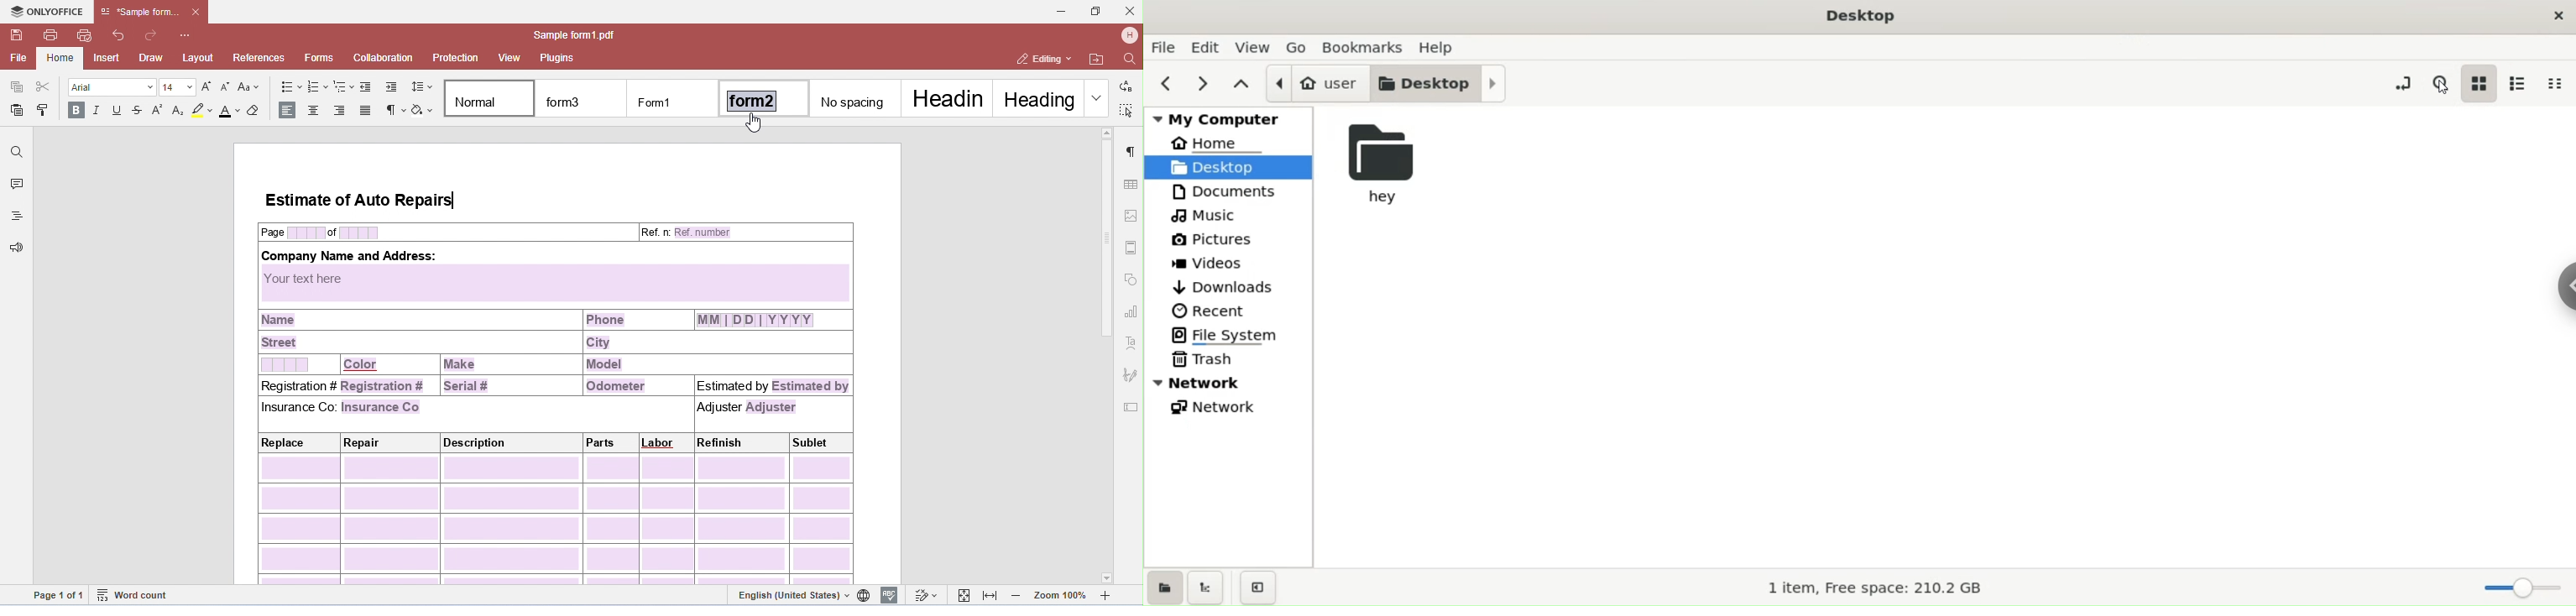  What do you see at coordinates (2525, 589) in the screenshot?
I see `zoom` at bounding box center [2525, 589].